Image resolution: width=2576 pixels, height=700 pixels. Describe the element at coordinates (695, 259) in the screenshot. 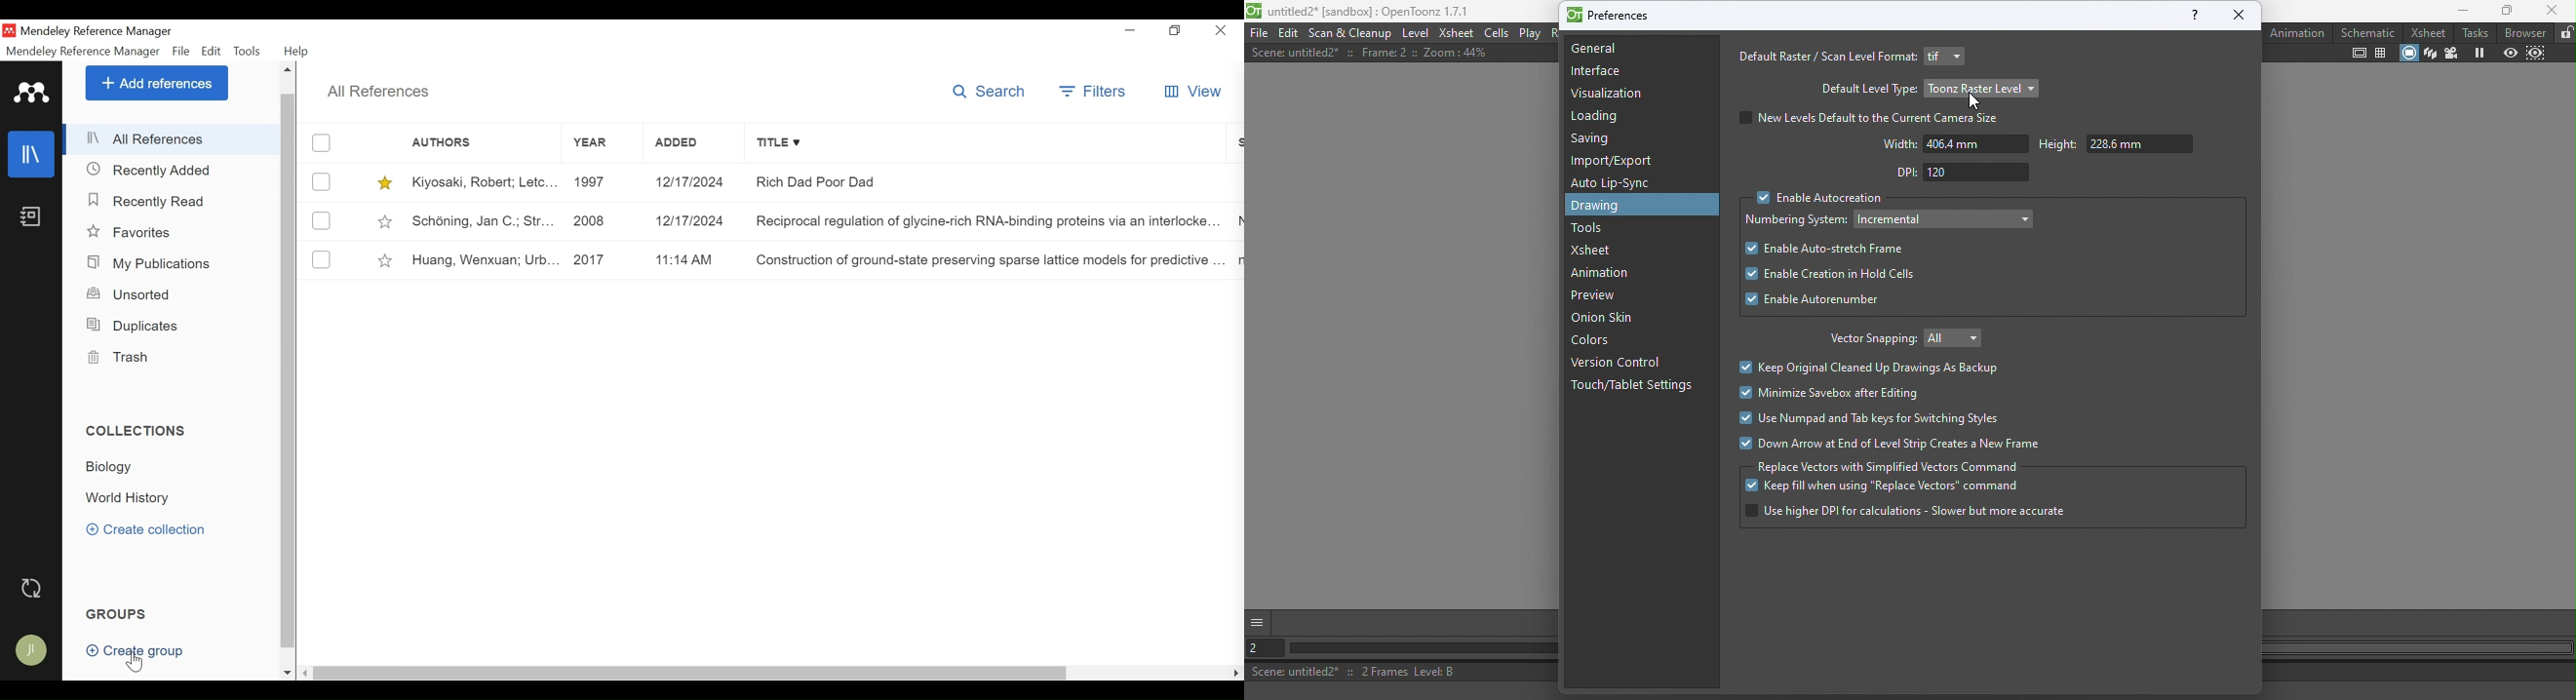

I see `11:14 am` at that location.